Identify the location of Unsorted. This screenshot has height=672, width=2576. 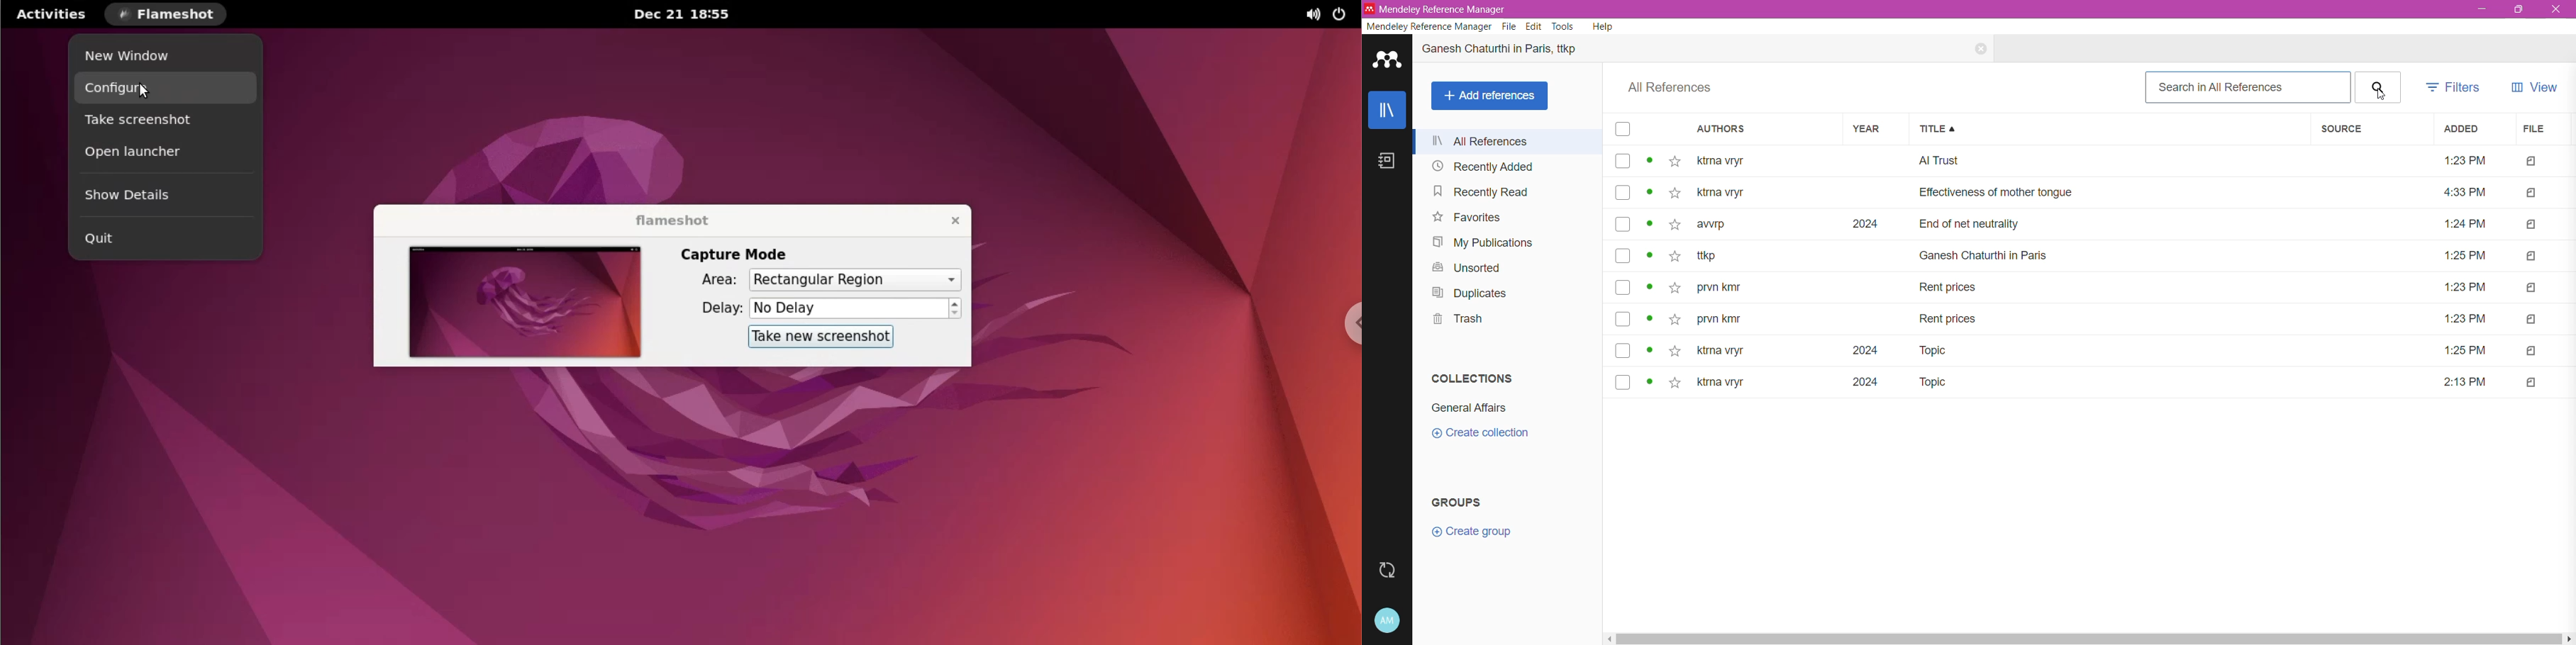
(1465, 268).